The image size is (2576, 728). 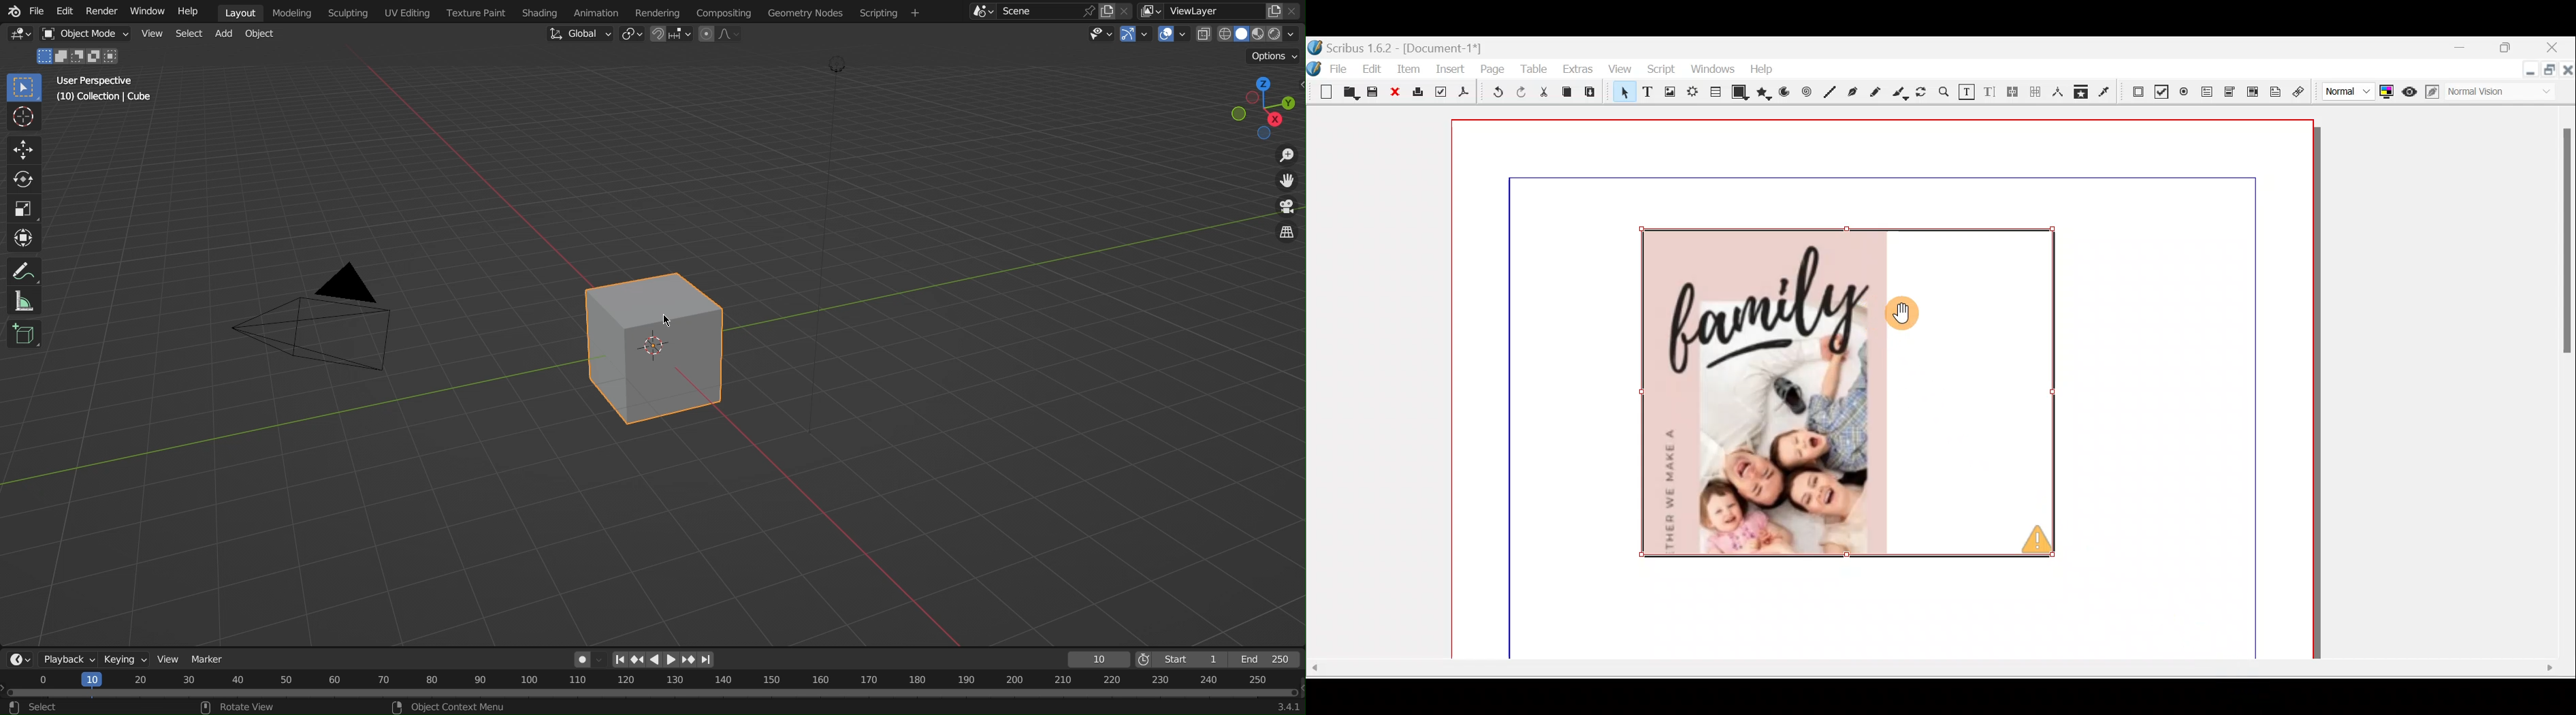 I want to click on Last page, so click(x=708, y=661).